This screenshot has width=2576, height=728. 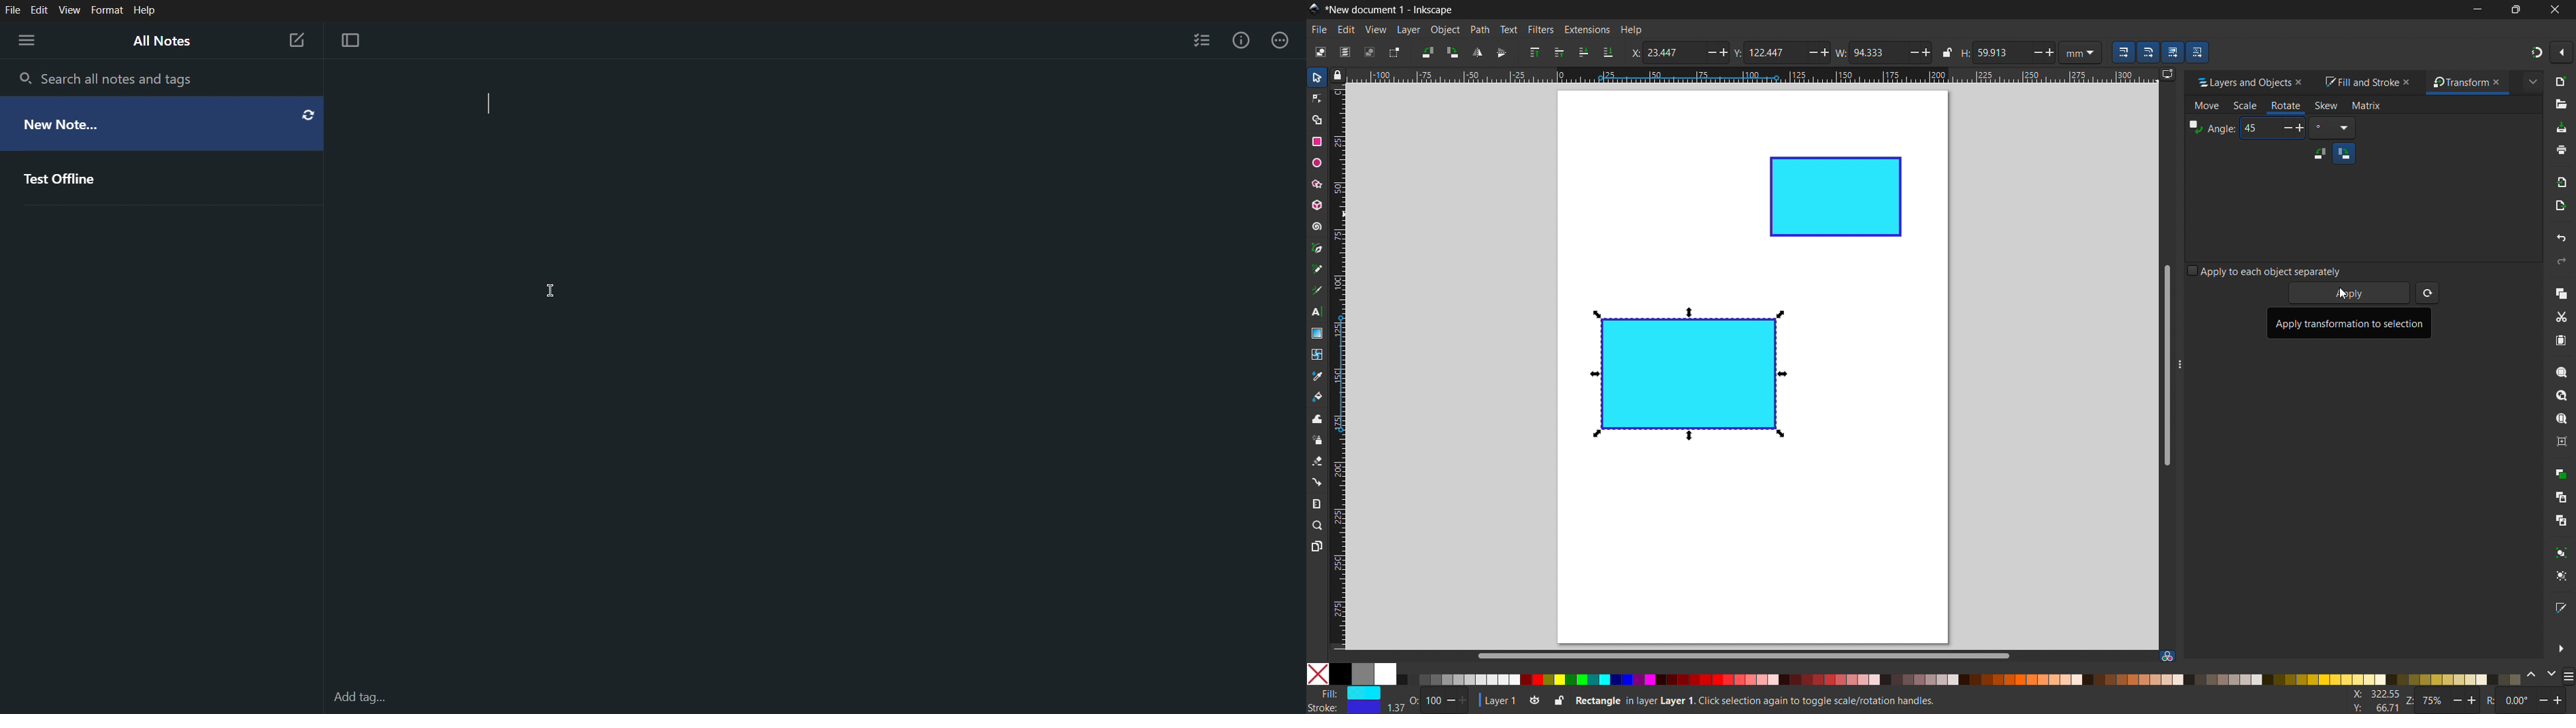 What do you see at coordinates (1445, 30) in the screenshot?
I see `object` at bounding box center [1445, 30].